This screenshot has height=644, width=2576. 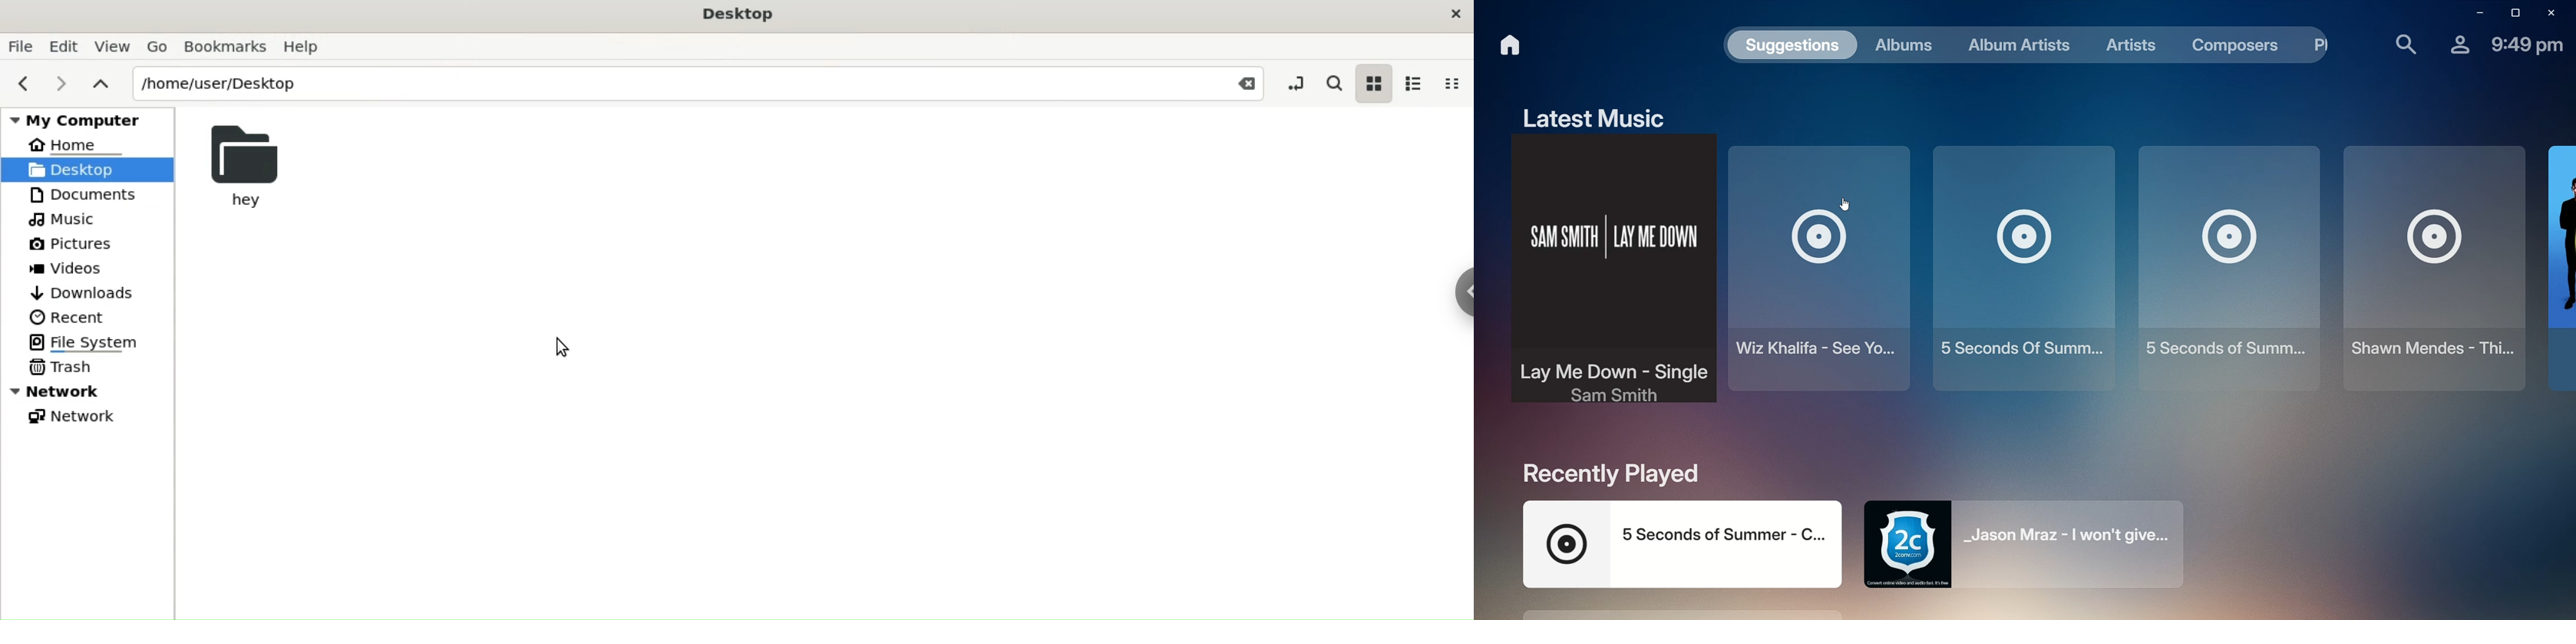 I want to click on /home/user/Desktop, so click(x=669, y=81).